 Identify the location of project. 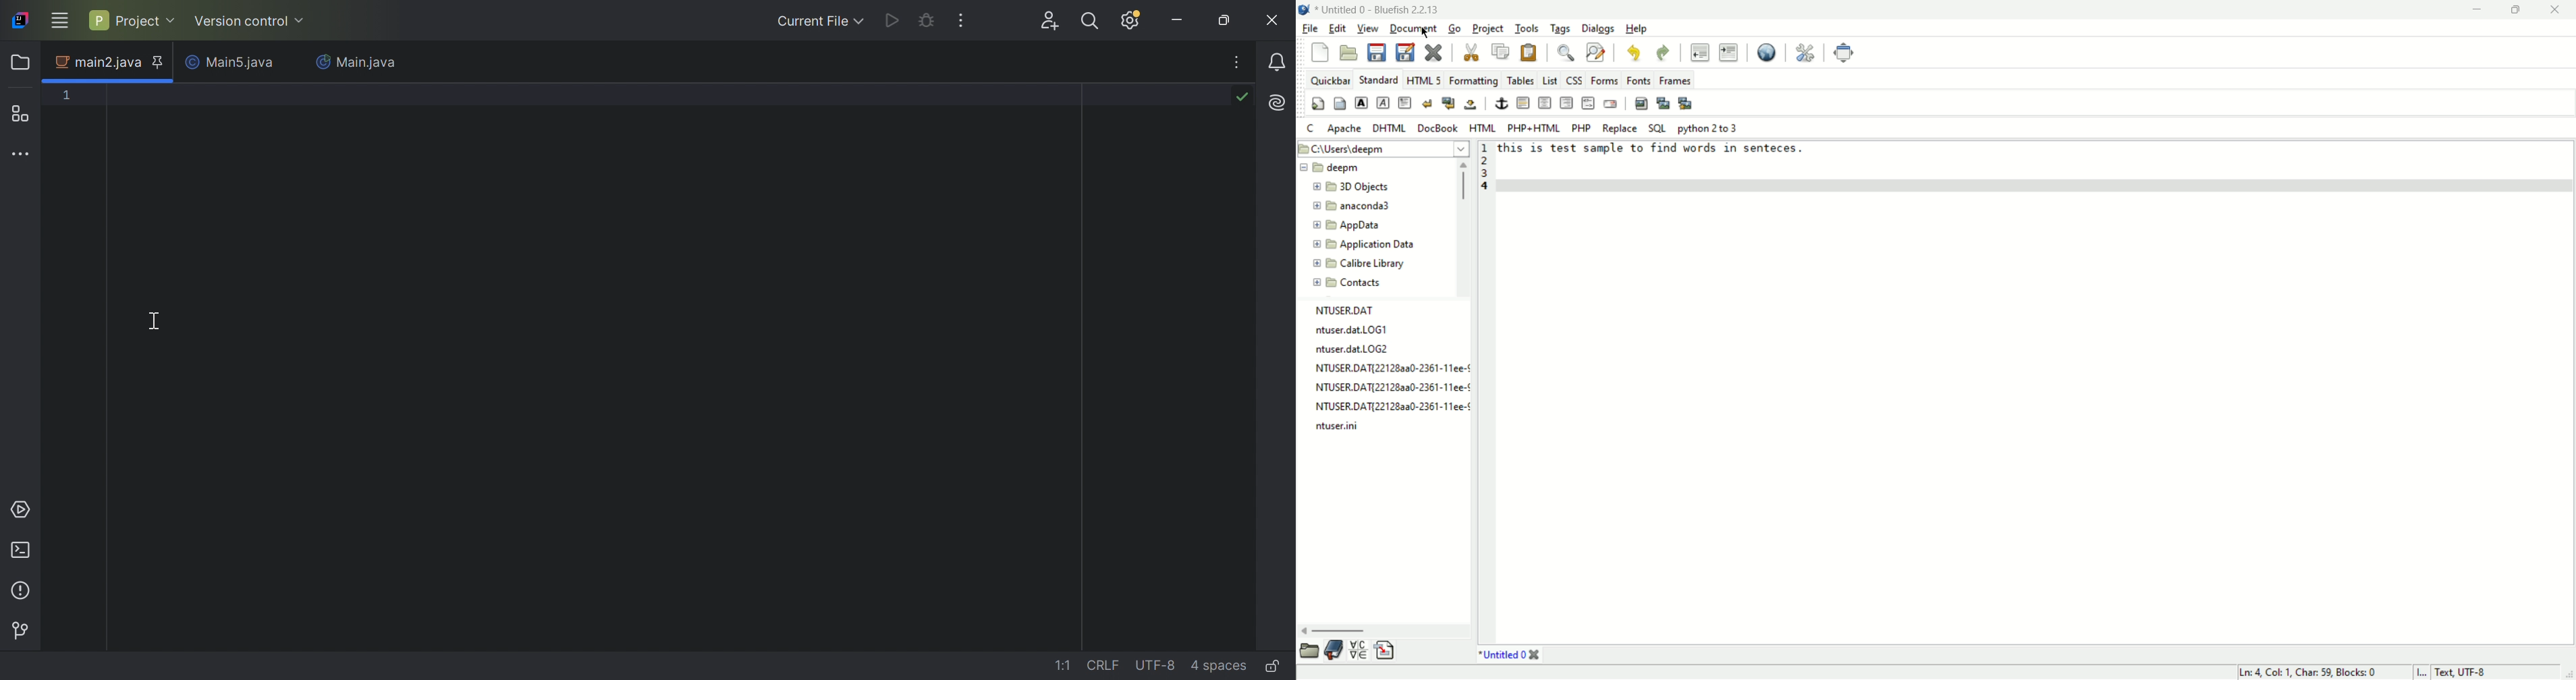
(1488, 27).